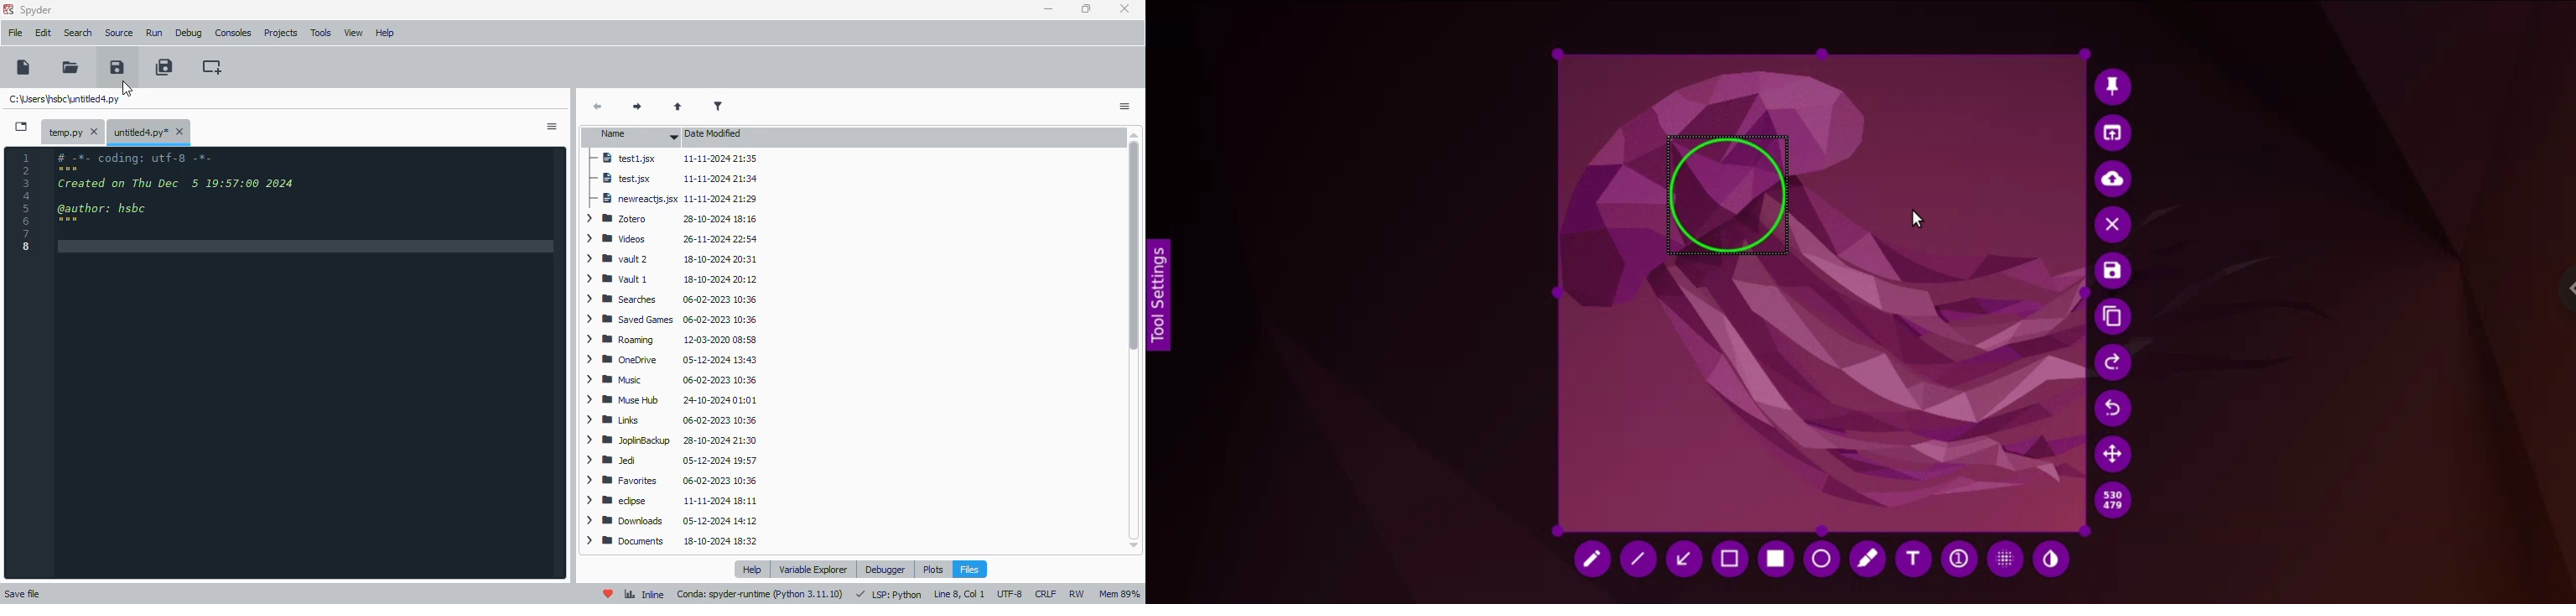 Image resolution: width=2576 pixels, height=616 pixels. I want to click on help, so click(751, 570).